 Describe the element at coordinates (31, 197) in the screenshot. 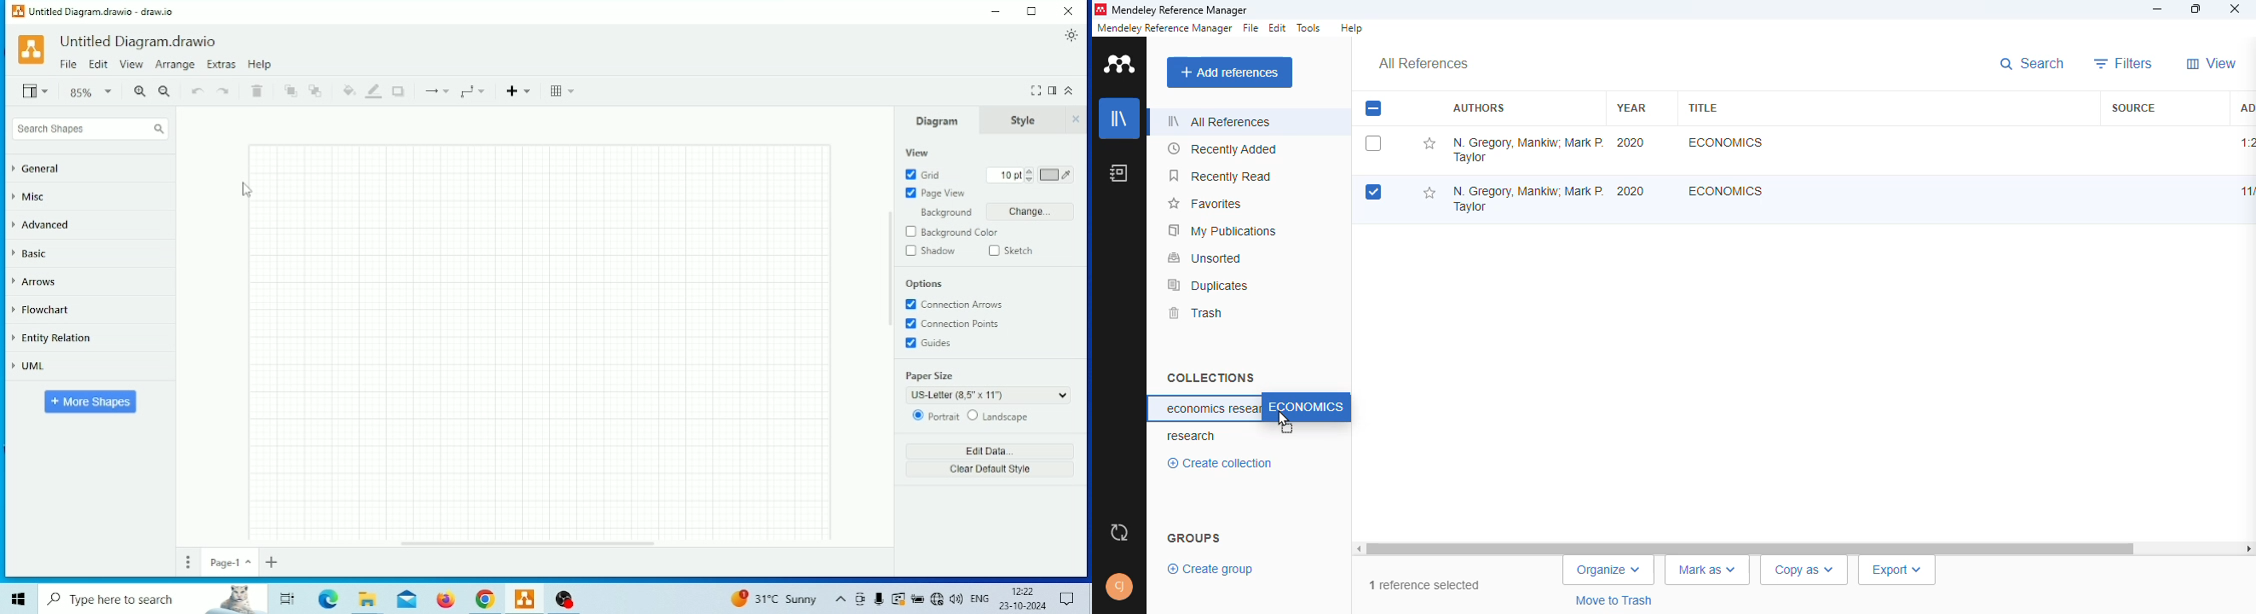

I see `Misc` at that location.